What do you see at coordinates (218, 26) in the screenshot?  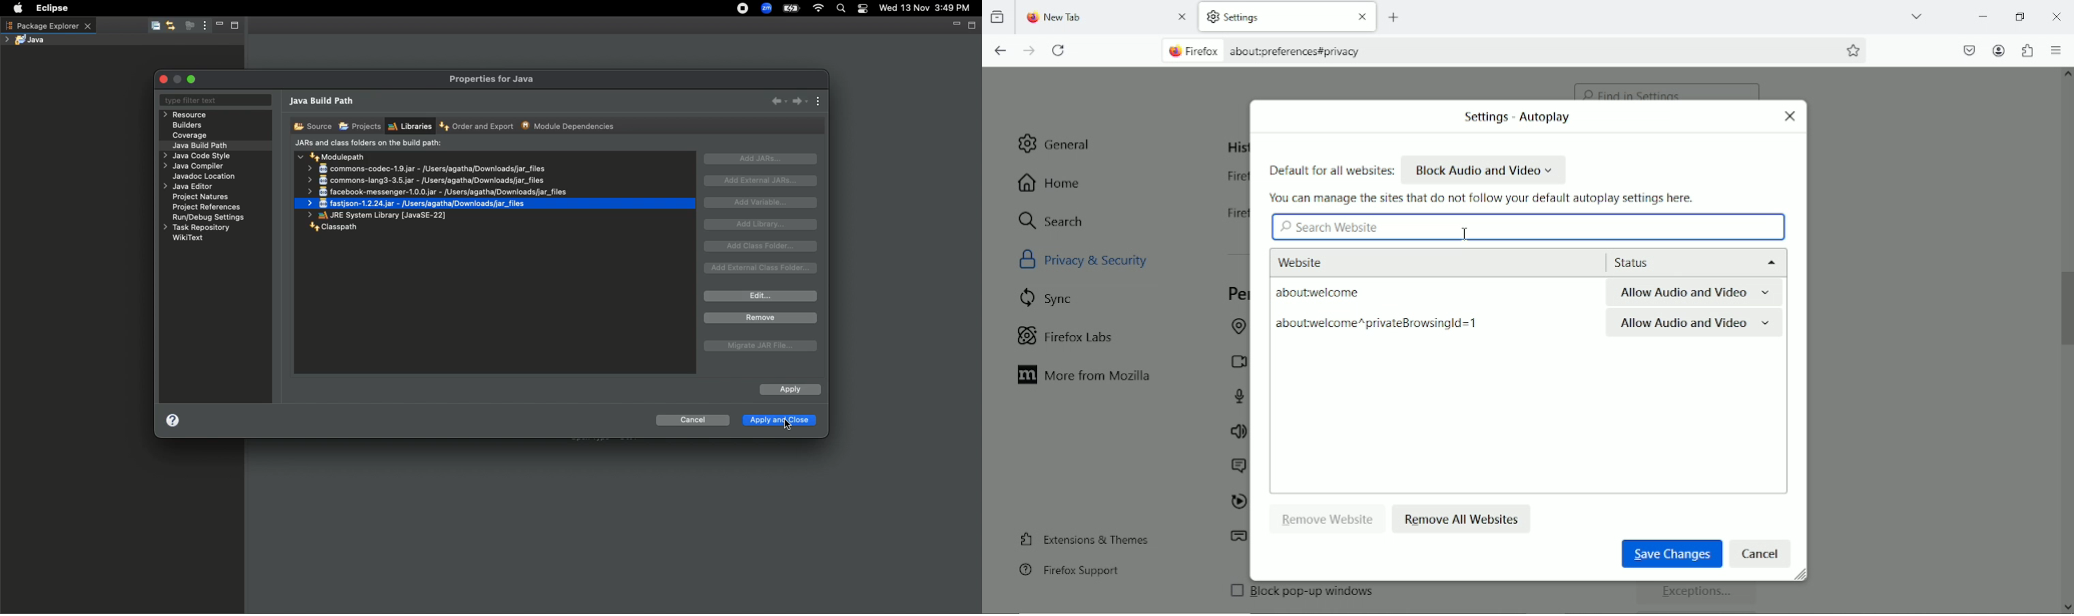 I see `Minimize` at bounding box center [218, 26].